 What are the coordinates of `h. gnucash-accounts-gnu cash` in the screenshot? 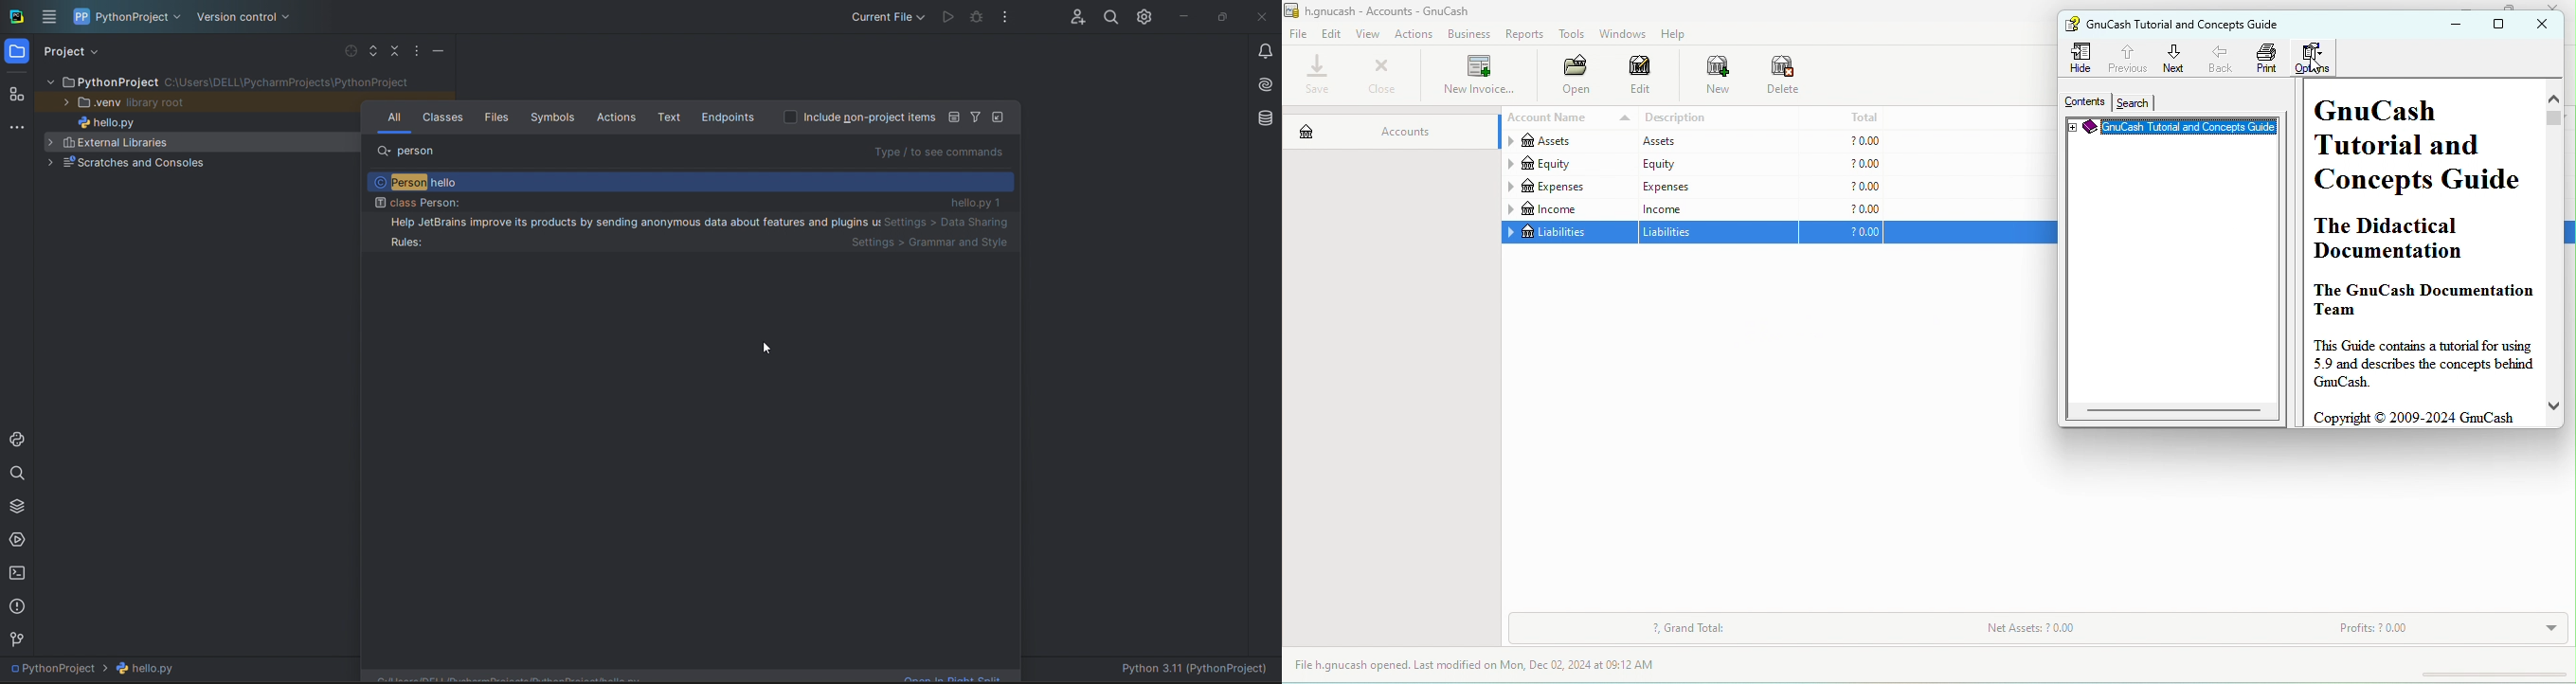 It's located at (1400, 9).